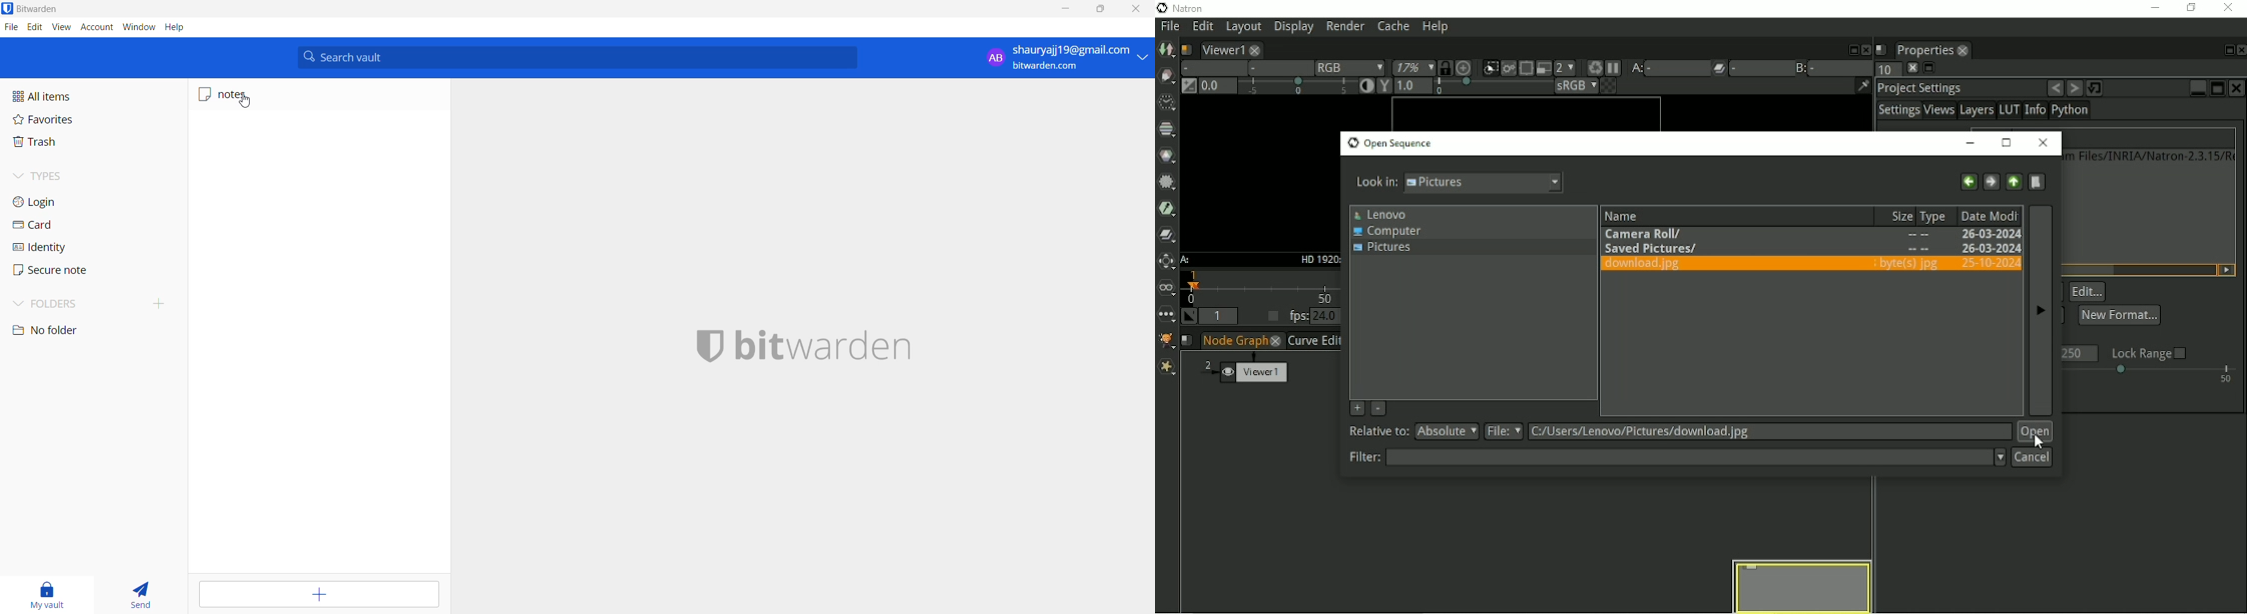  What do you see at coordinates (251, 95) in the screenshot?
I see `notes` at bounding box center [251, 95].